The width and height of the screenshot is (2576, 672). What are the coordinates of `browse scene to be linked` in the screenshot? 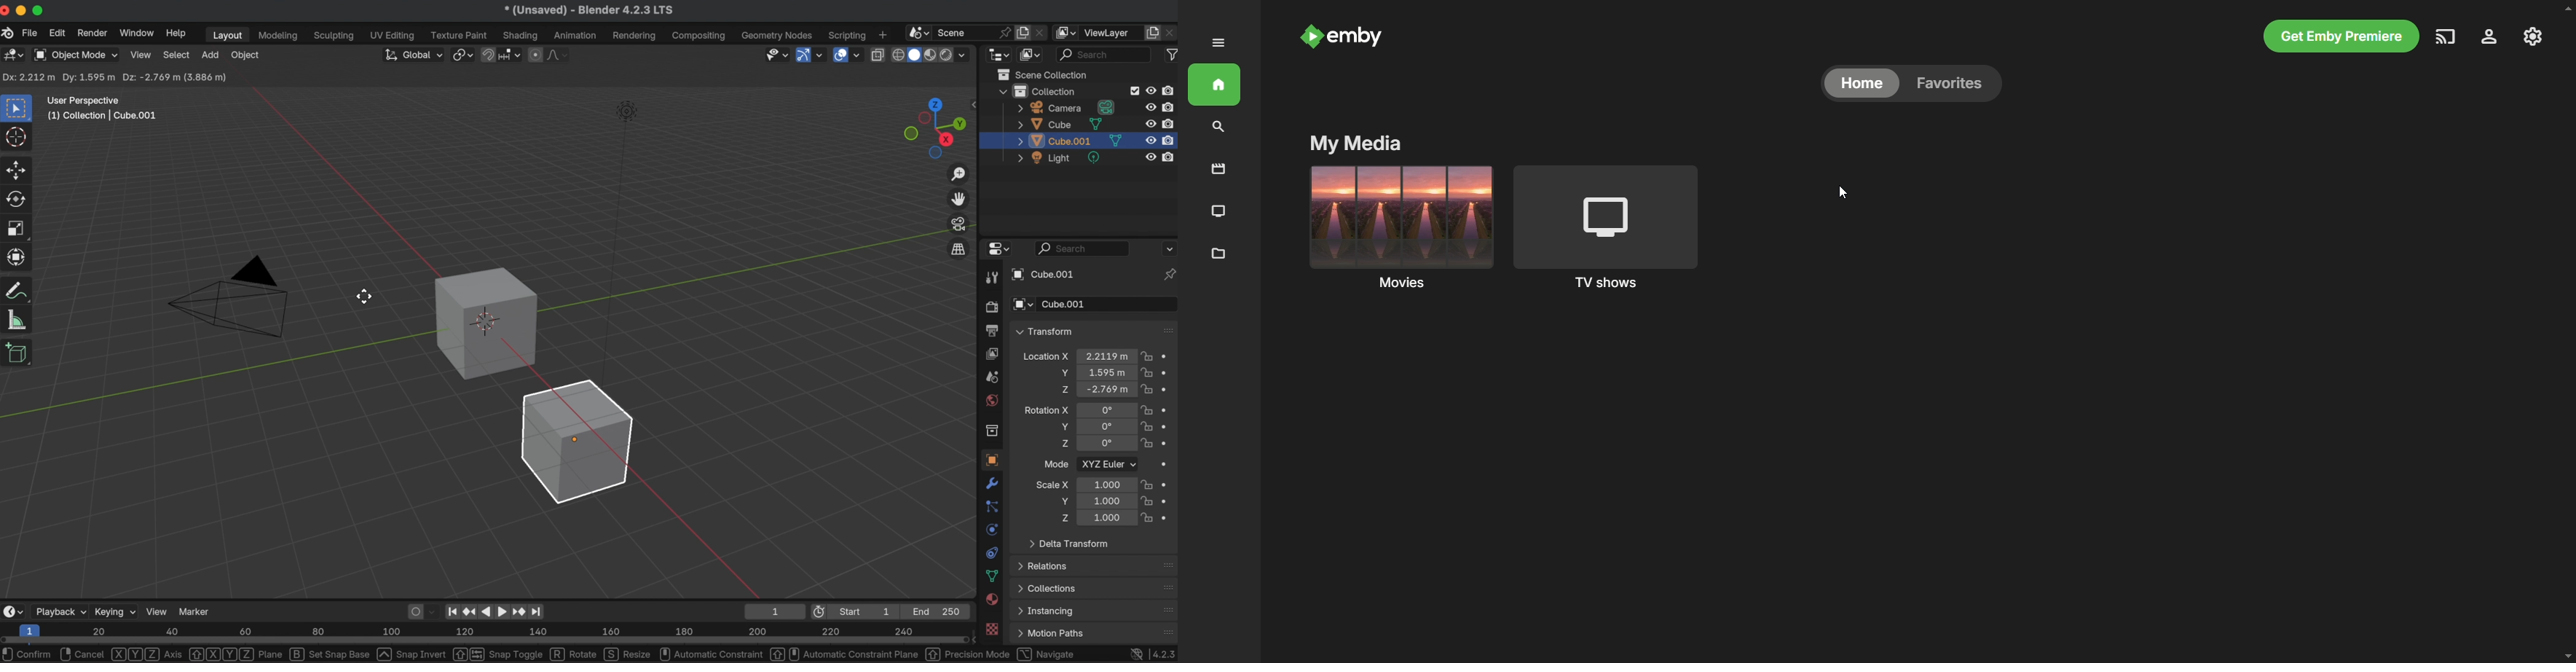 It's located at (917, 31).